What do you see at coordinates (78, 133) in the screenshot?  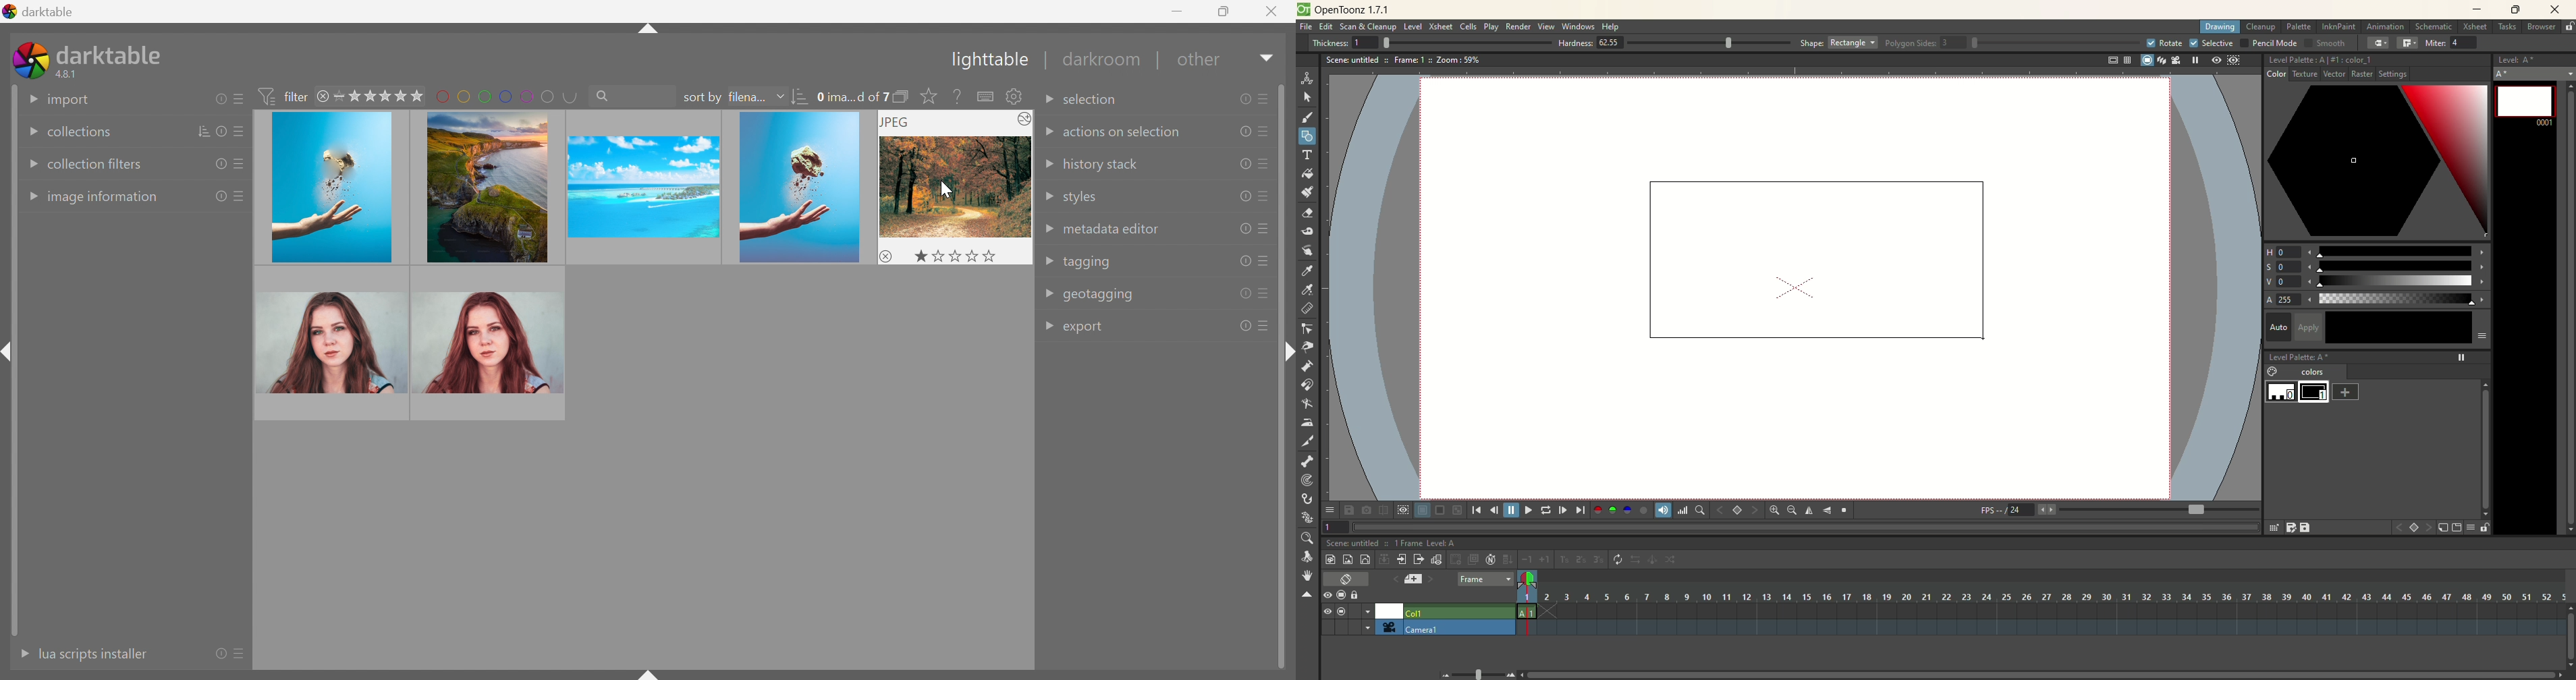 I see `collections` at bounding box center [78, 133].